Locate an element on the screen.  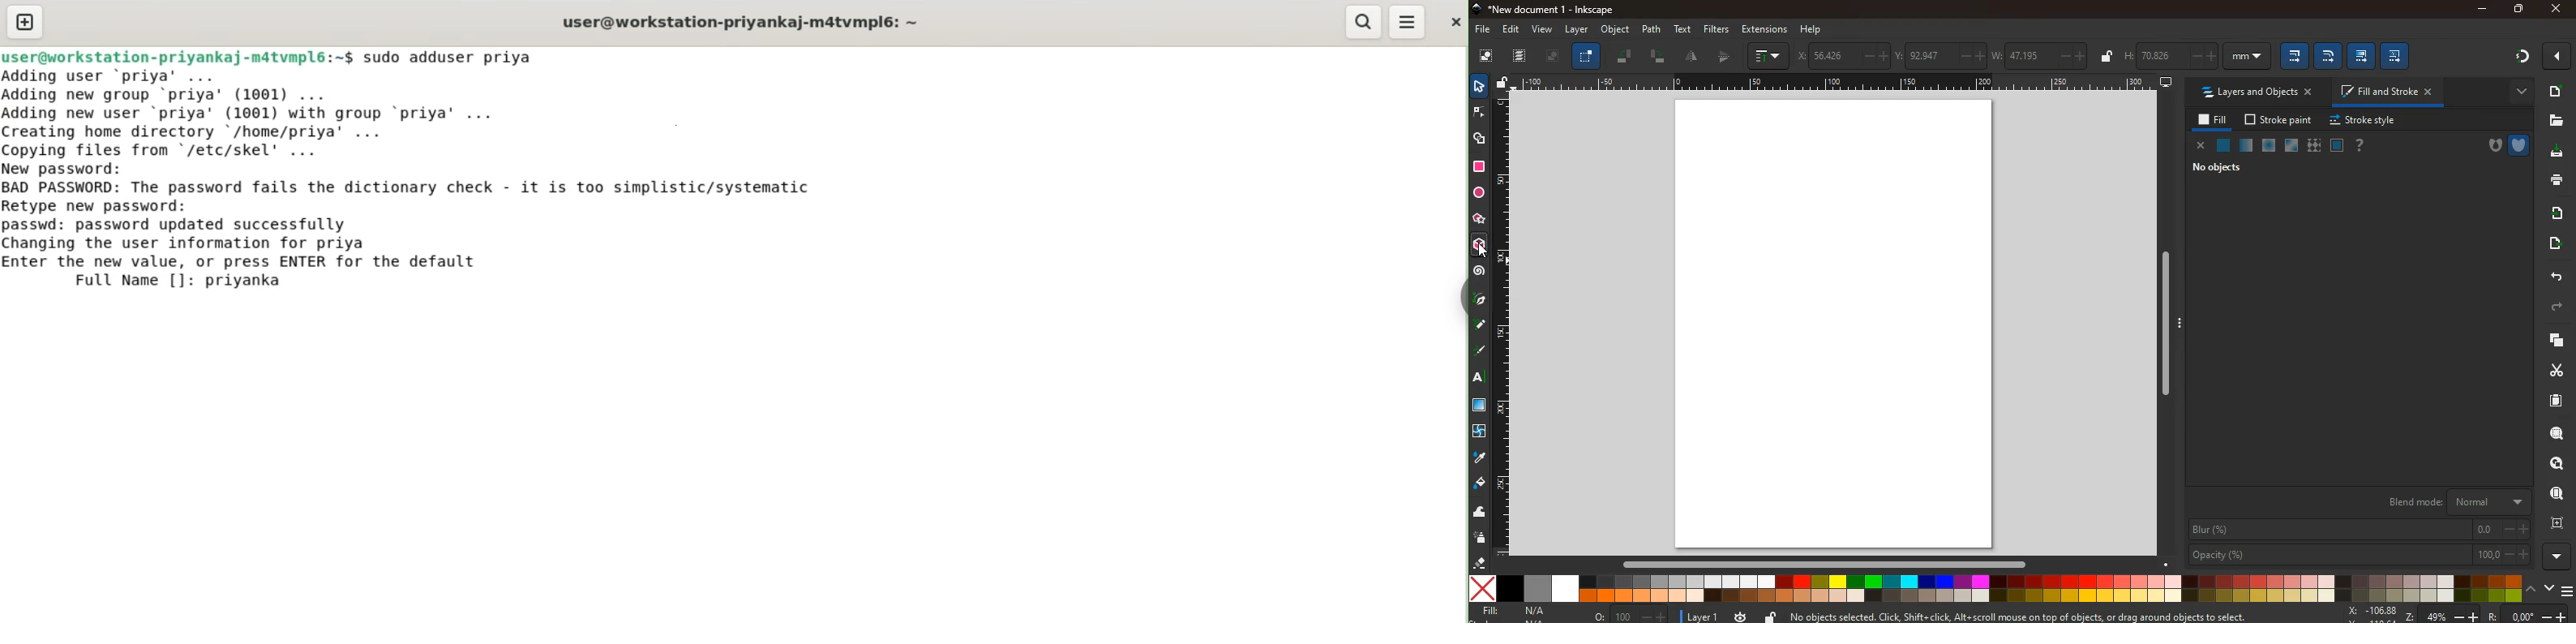
frame is located at coordinates (2557, 523).